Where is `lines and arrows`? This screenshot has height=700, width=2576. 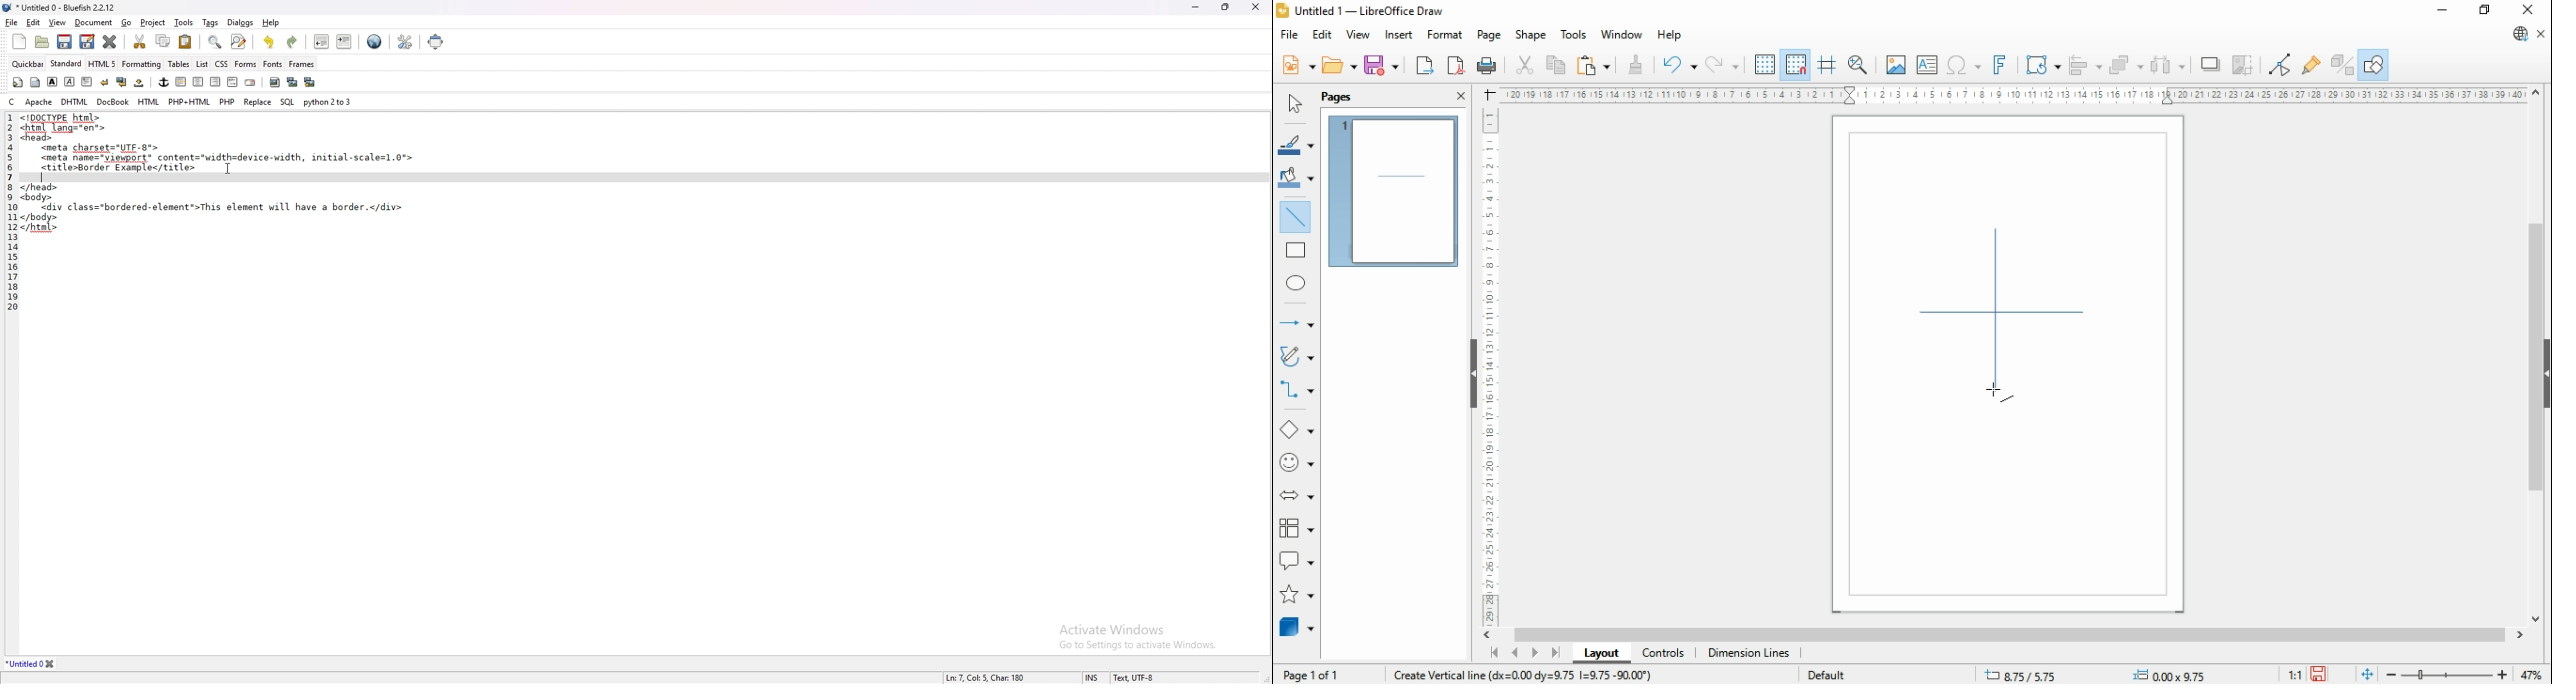 lines and arrows is located at coordinates (1294, 323).